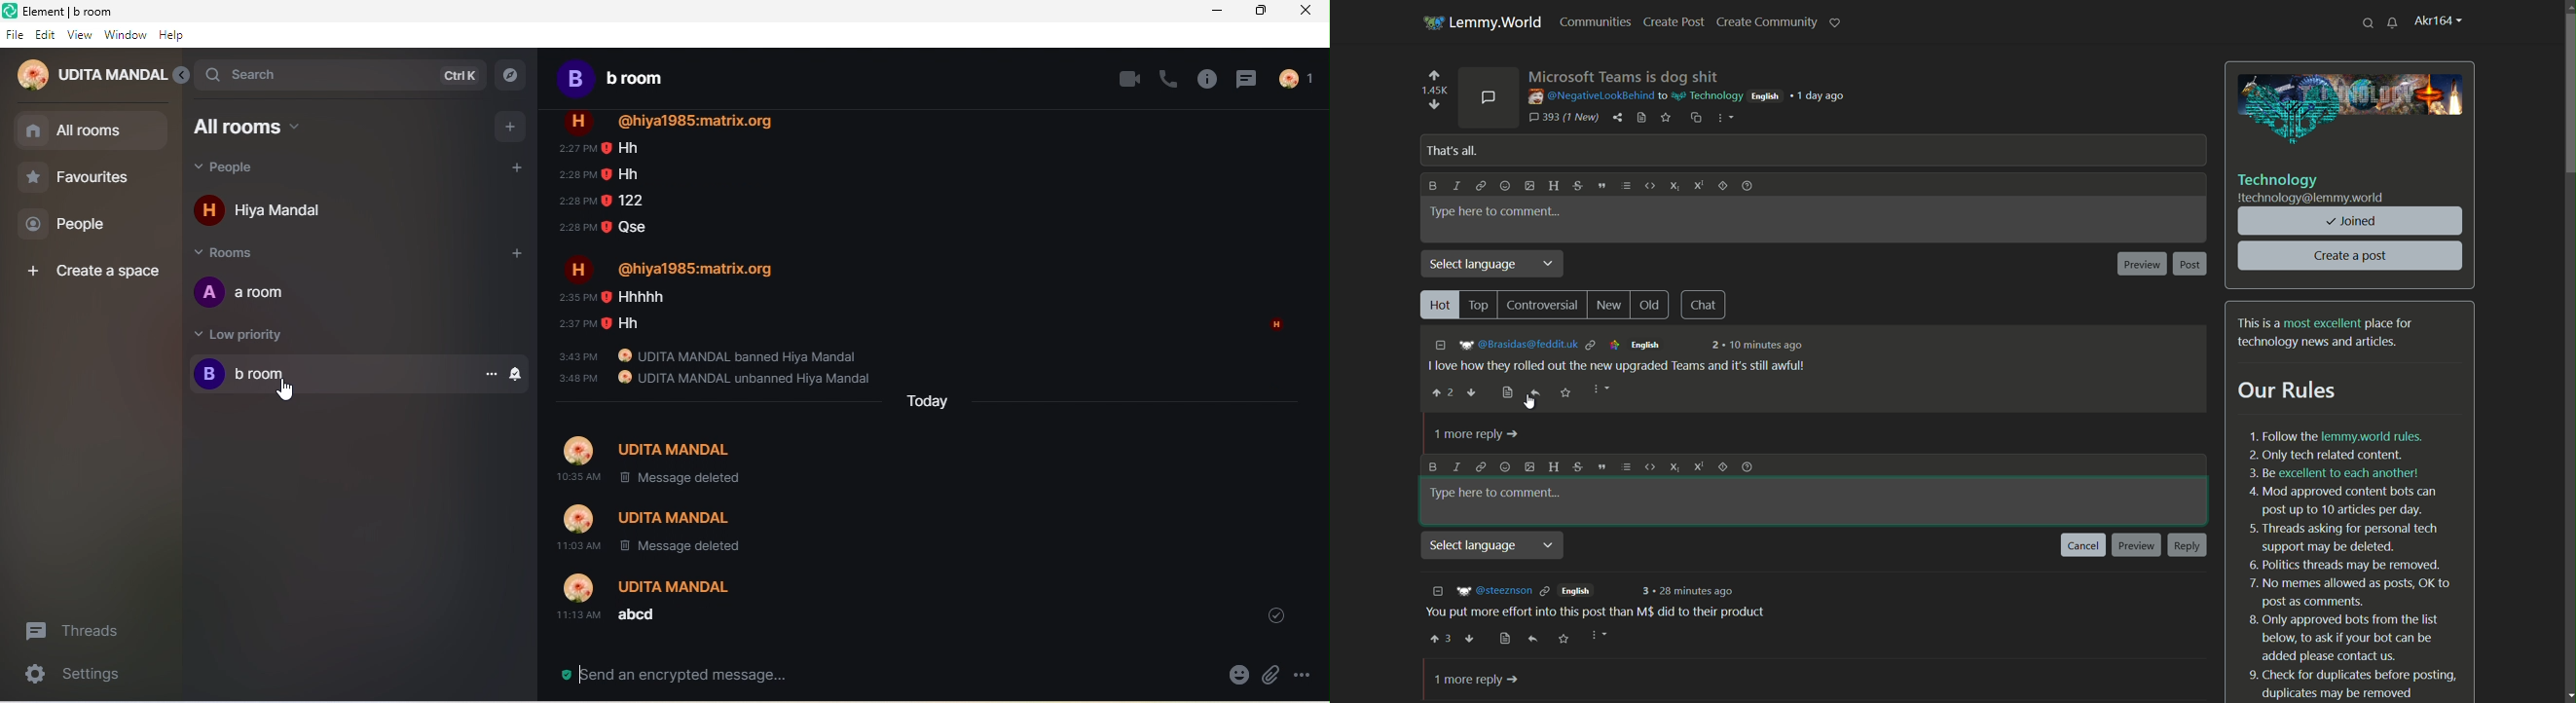 This screenshot has height=728, width=2576. Describe the element at coordinates (682, 673) in the screenshot. I see `send a encrypted message` at that location.